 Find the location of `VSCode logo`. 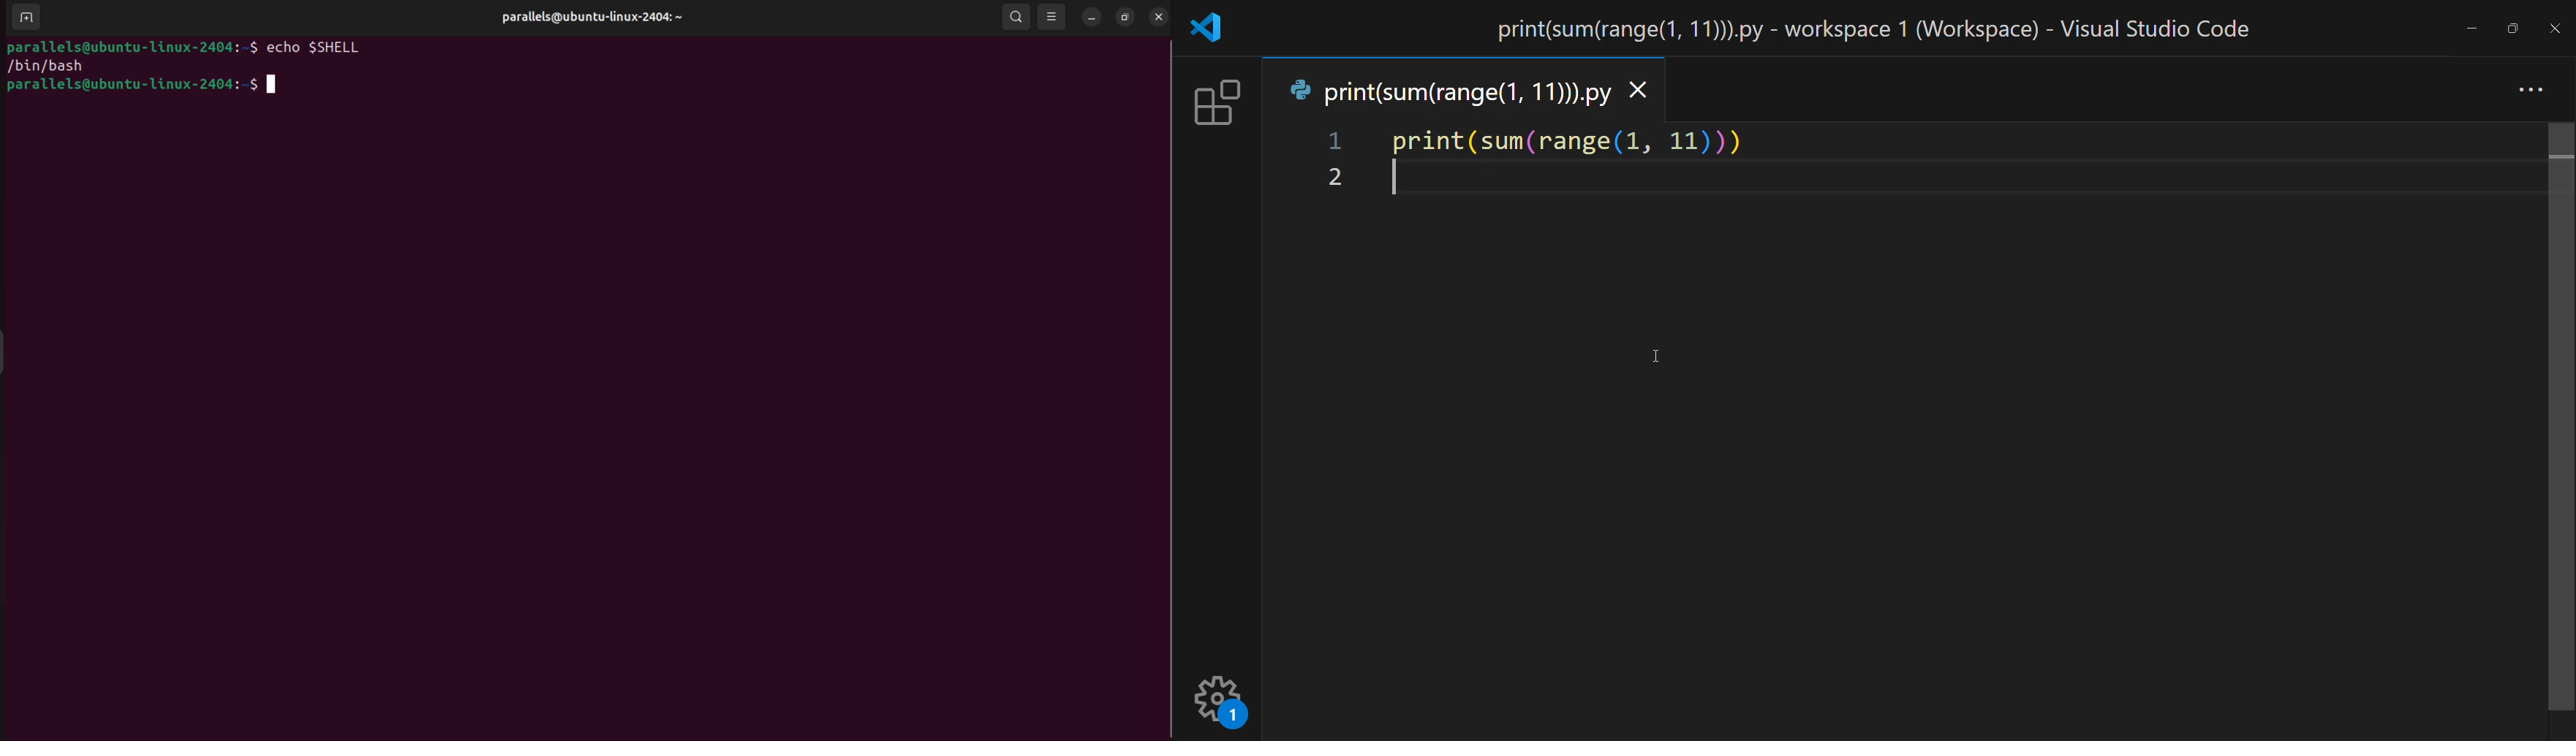

VSCode logo is located at coordinates (1207, 28).